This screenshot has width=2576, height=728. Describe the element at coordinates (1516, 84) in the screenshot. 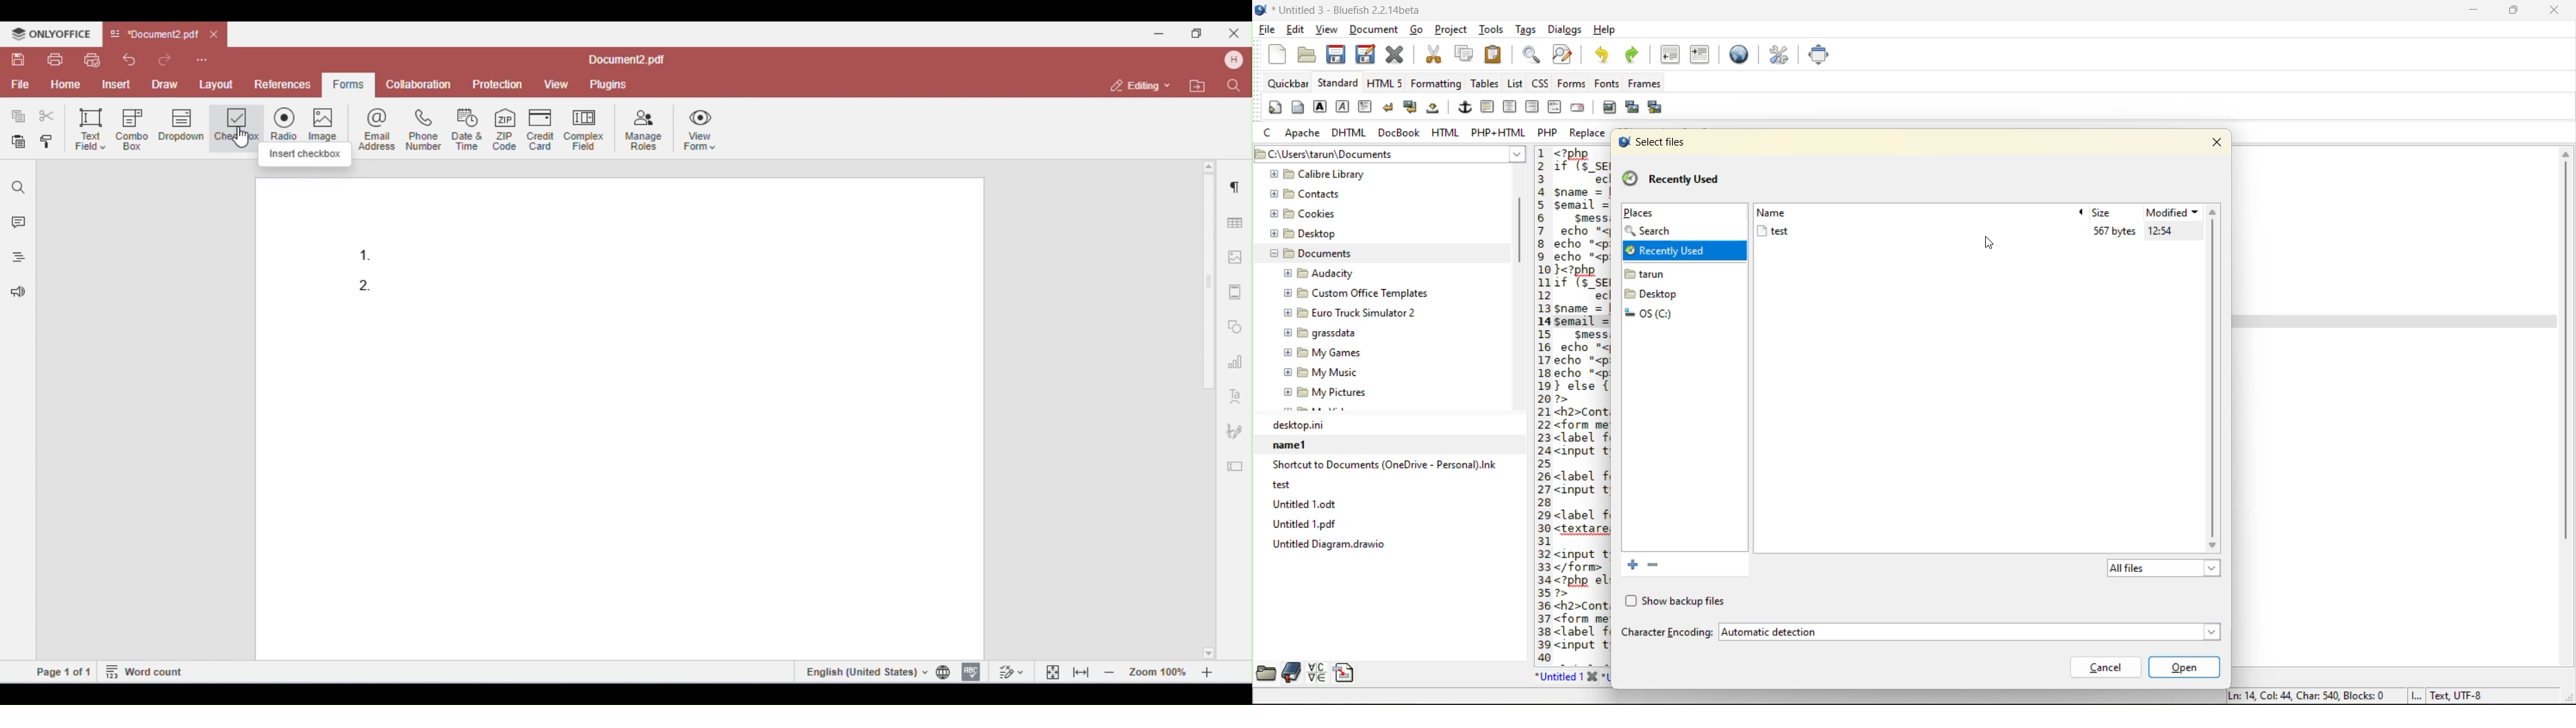

I see `list` at that location.